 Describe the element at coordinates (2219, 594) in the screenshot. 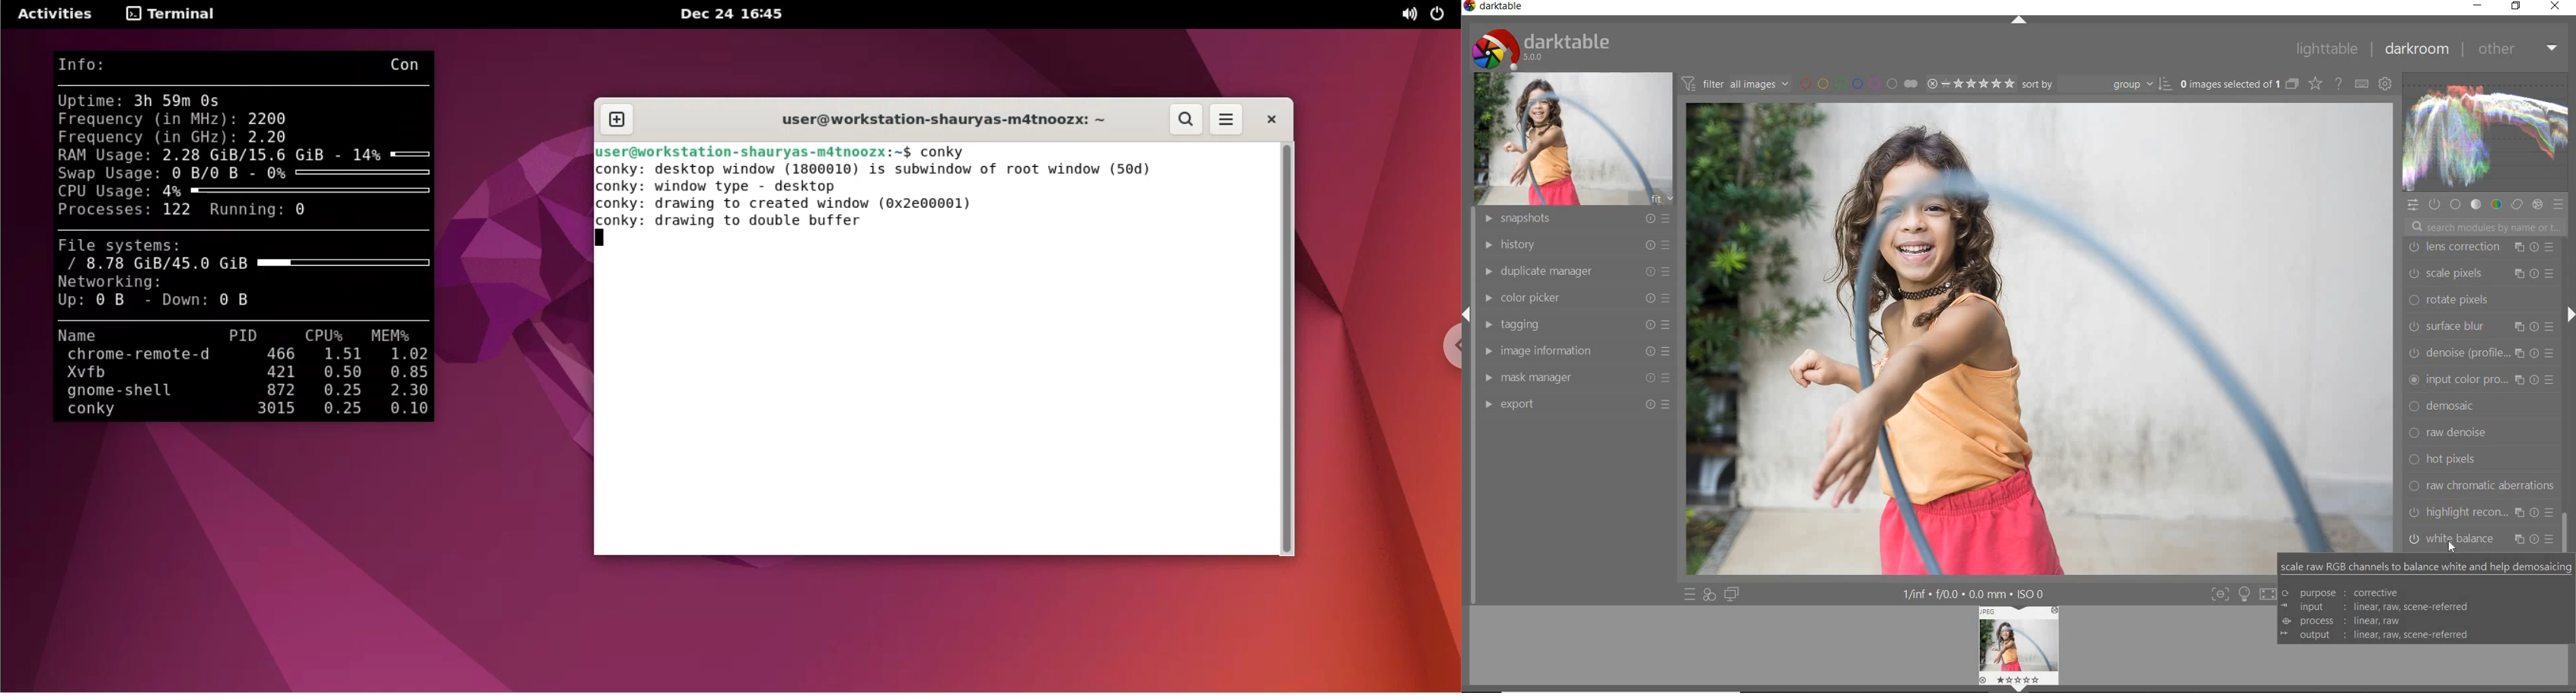

I see `toggle mode` at that location.